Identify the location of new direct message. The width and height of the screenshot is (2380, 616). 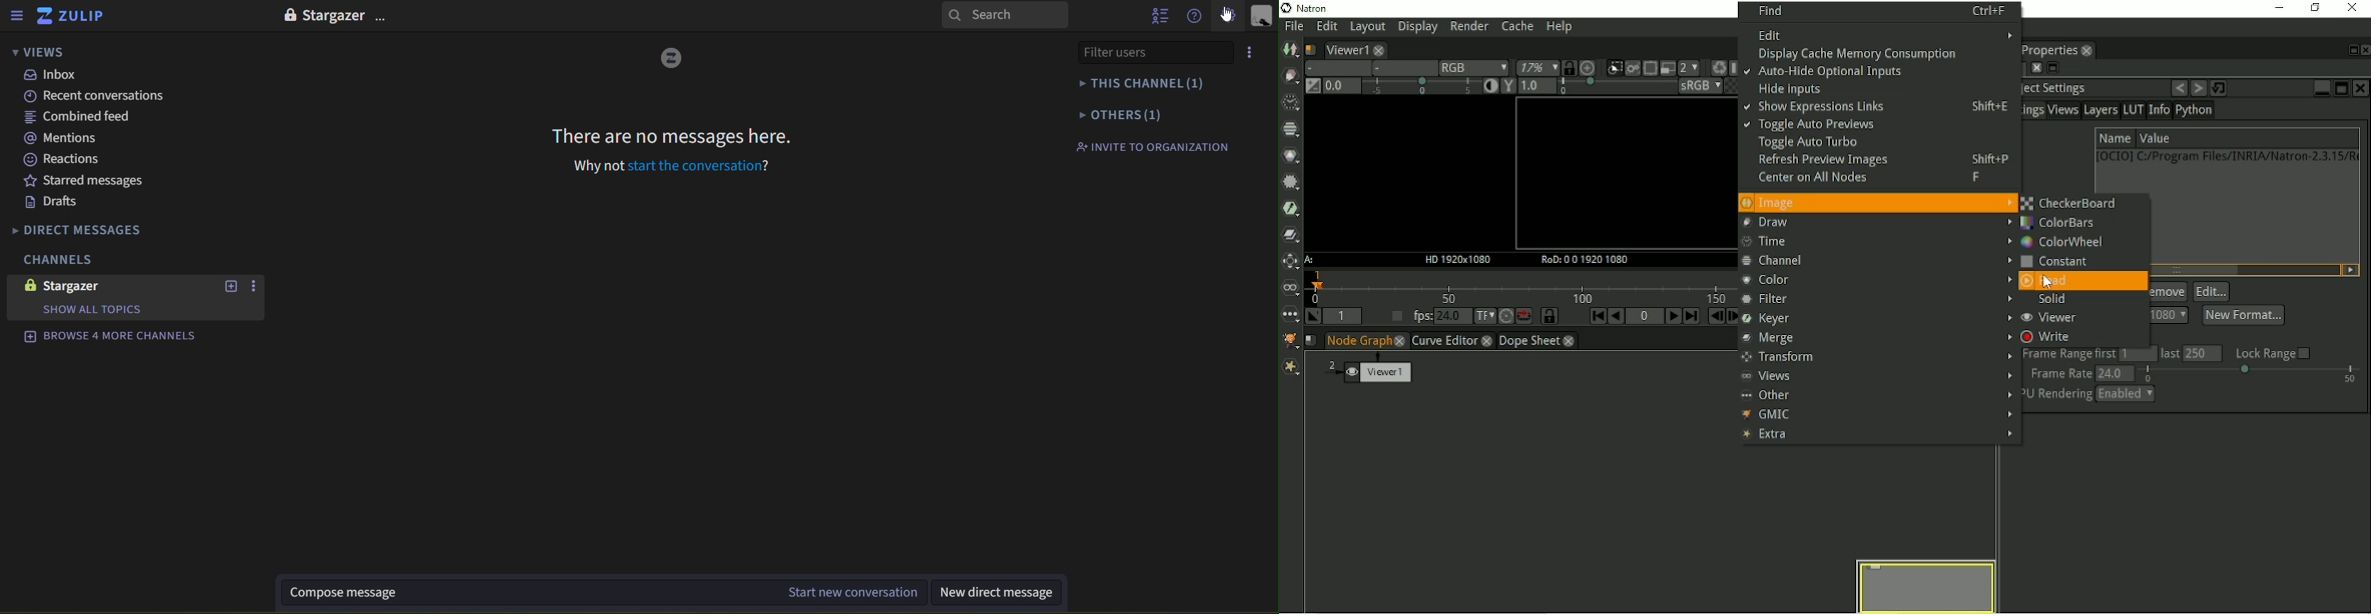
(1005, 593).